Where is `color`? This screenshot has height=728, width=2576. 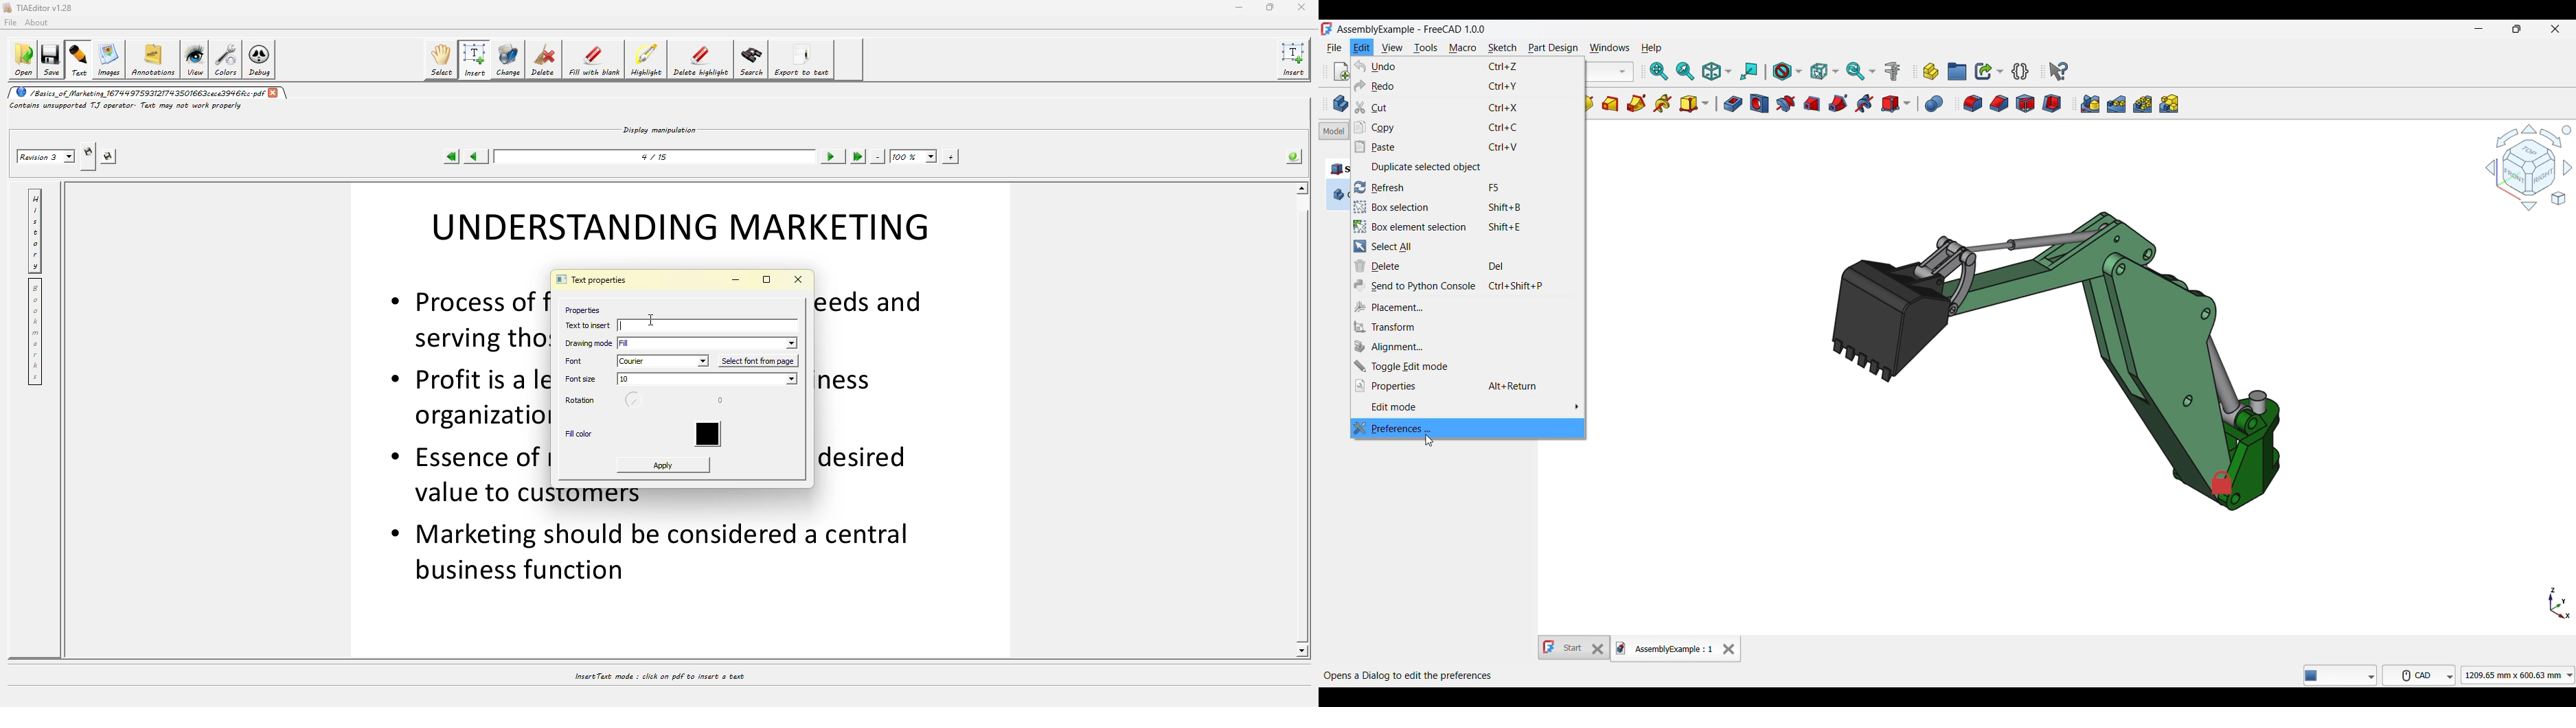
color is located at coordinates (713, 435).